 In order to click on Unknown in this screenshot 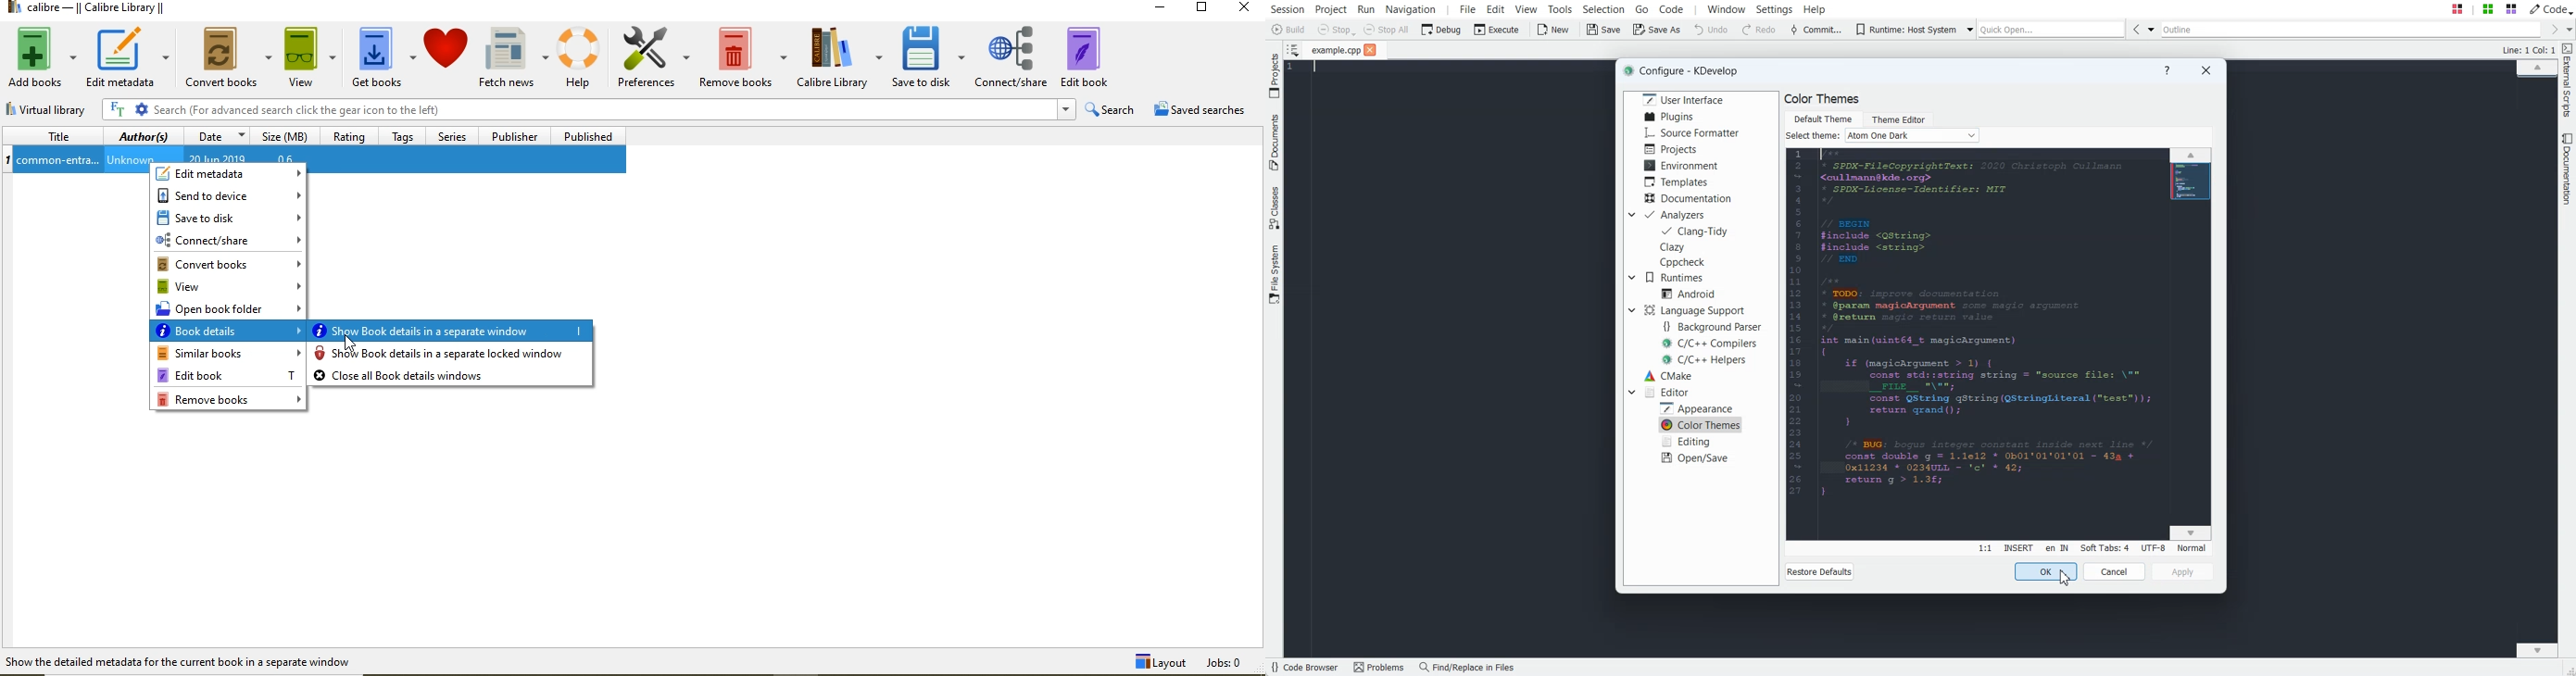, I will do `click(130, 160)`.